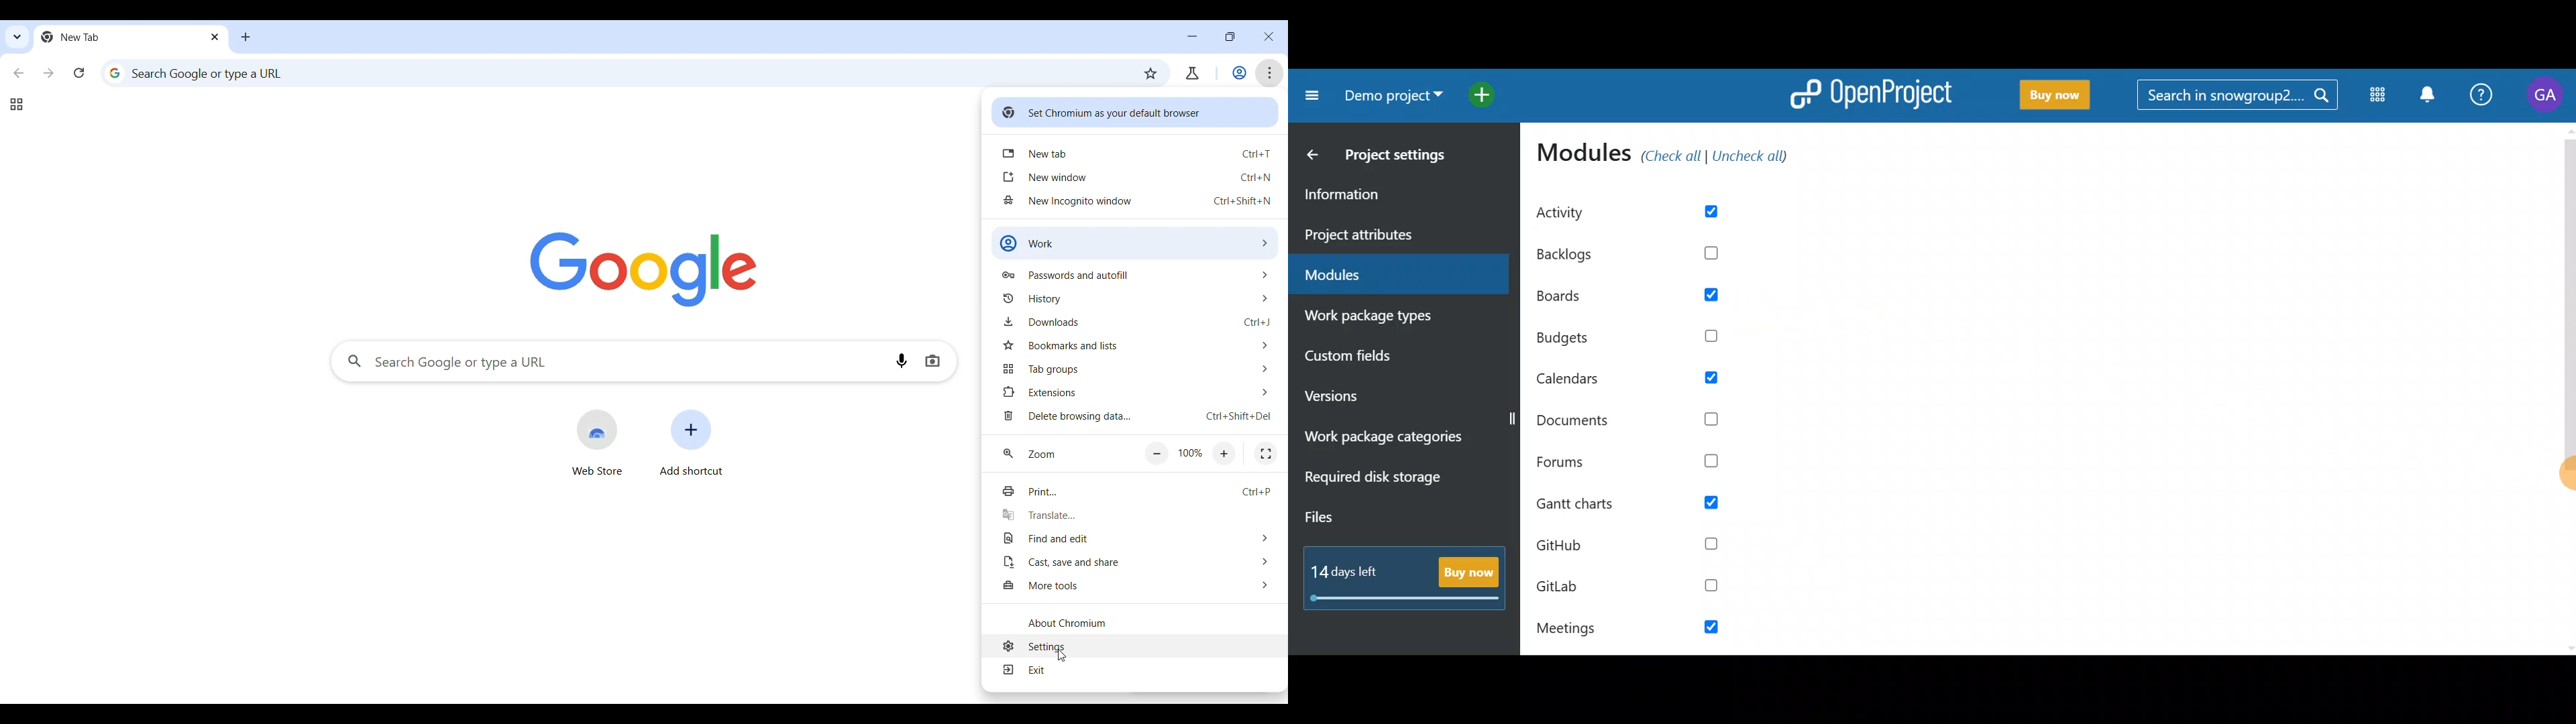  I want to click on Collapse project menu, so click(1309, 98).